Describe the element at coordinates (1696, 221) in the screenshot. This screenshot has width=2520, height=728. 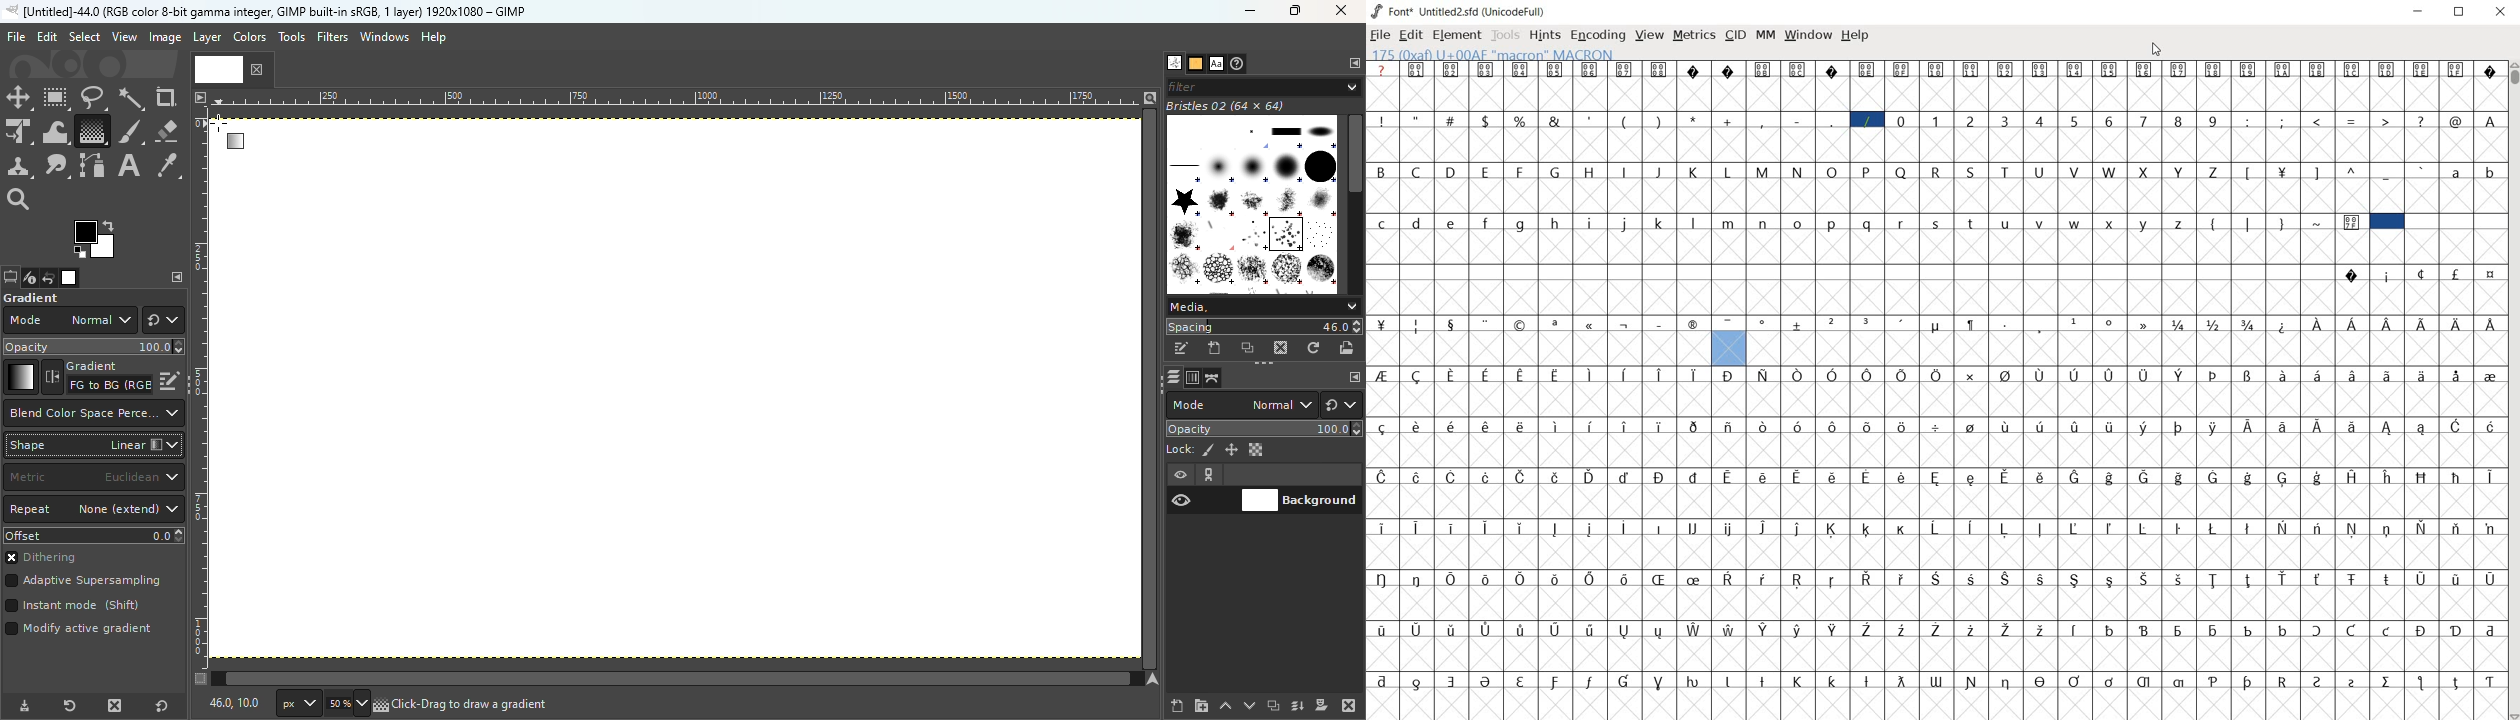
I see `l` at that location.